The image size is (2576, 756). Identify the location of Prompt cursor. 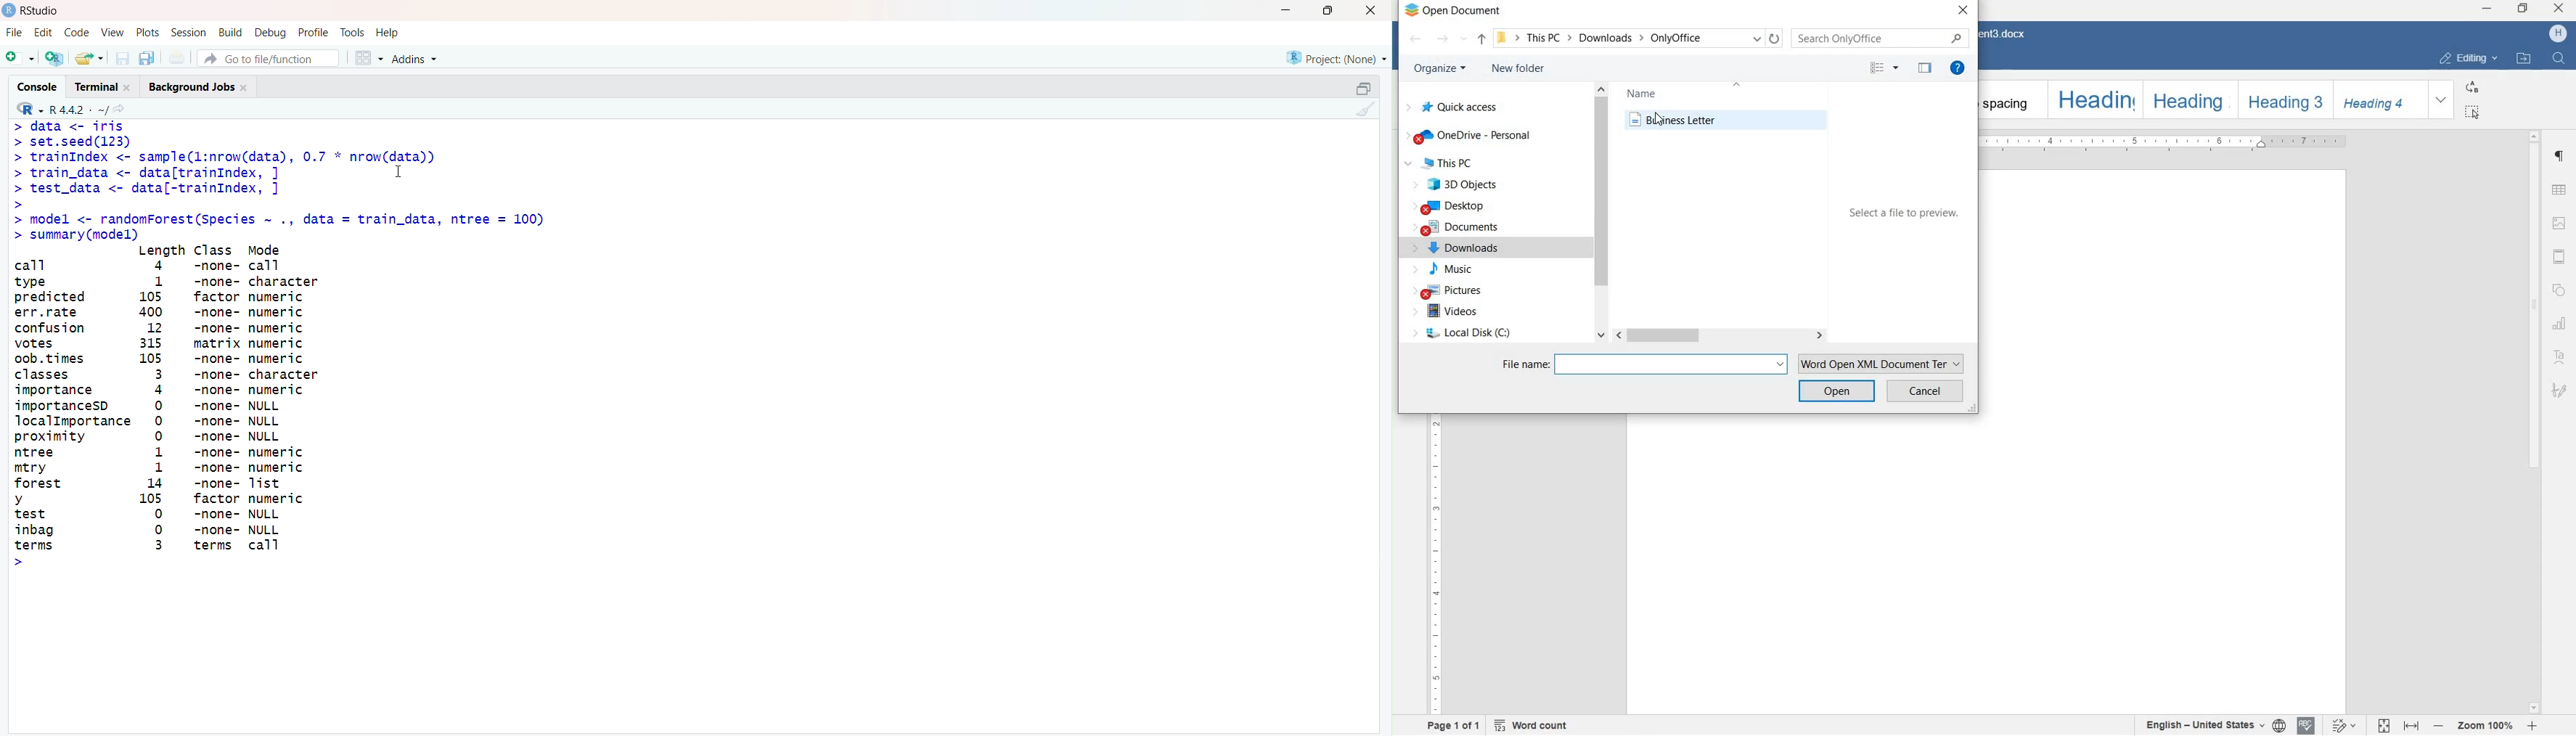
(17, 173).